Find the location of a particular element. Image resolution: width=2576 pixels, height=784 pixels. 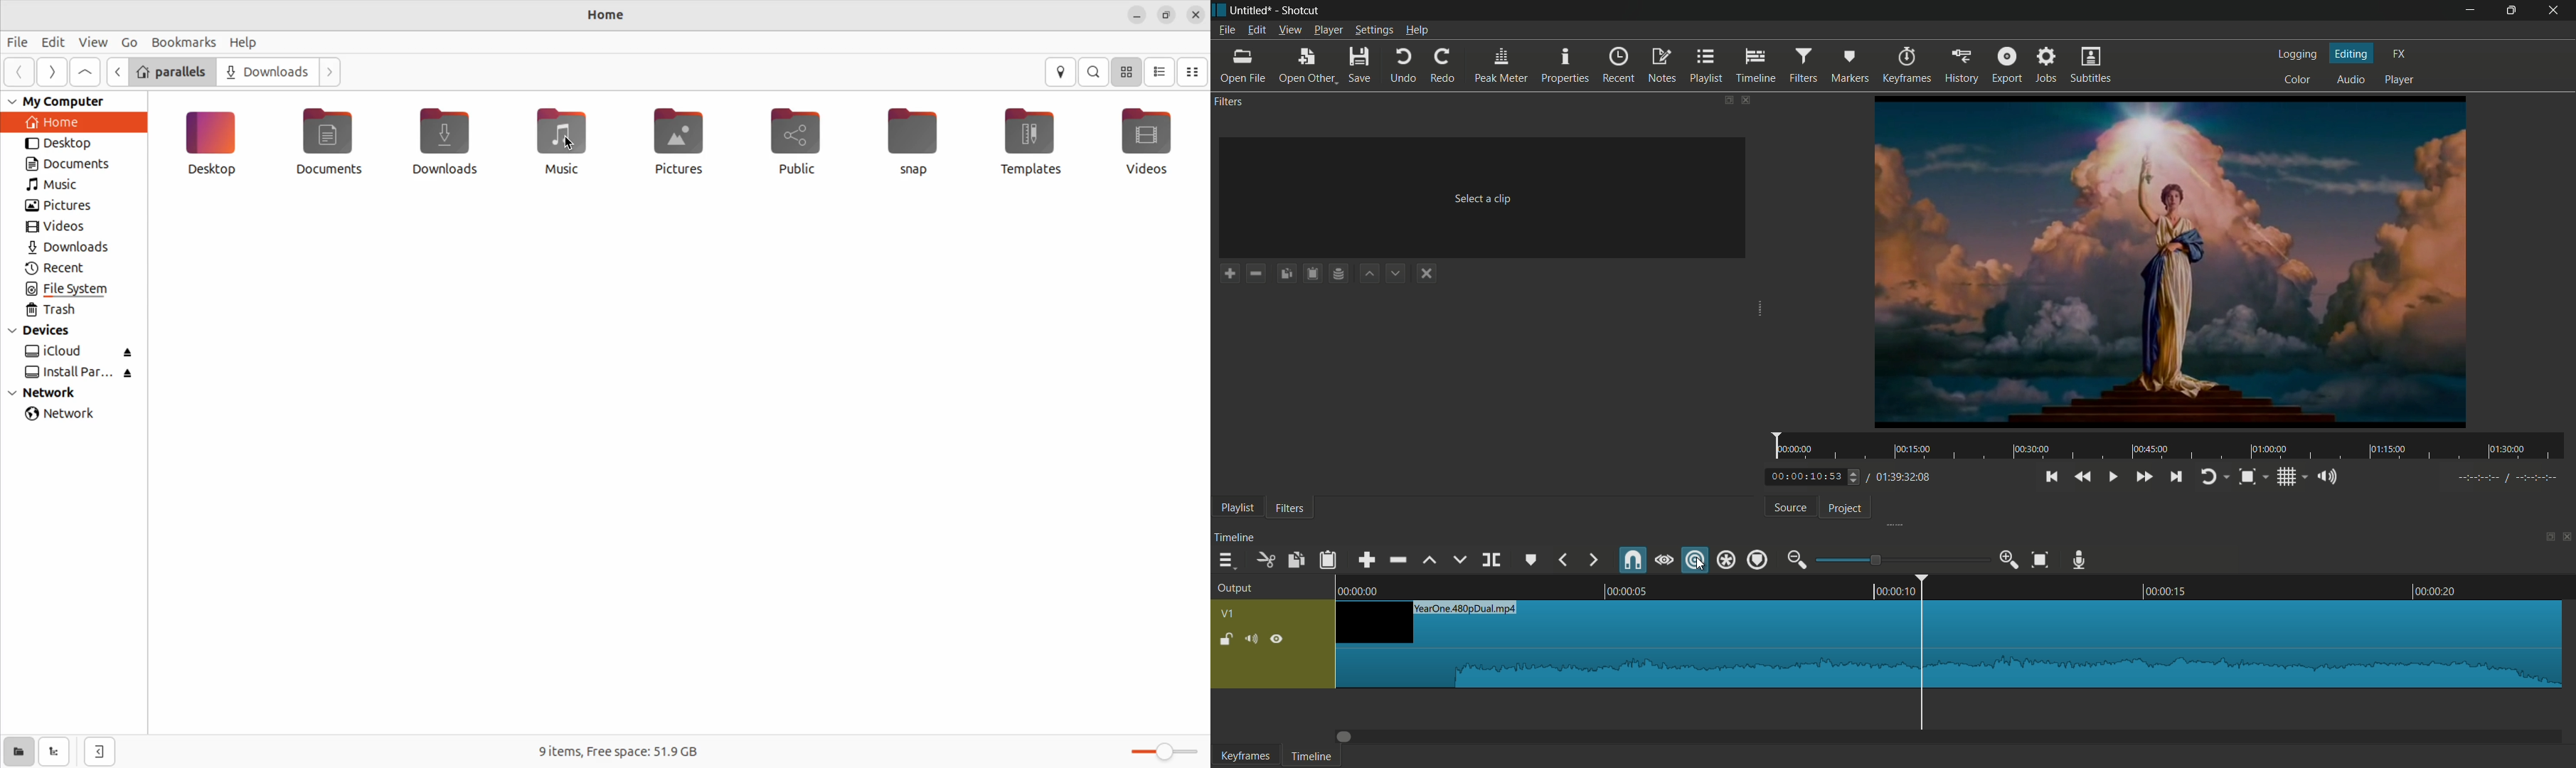

open other is located at coordinates (1305, 65).